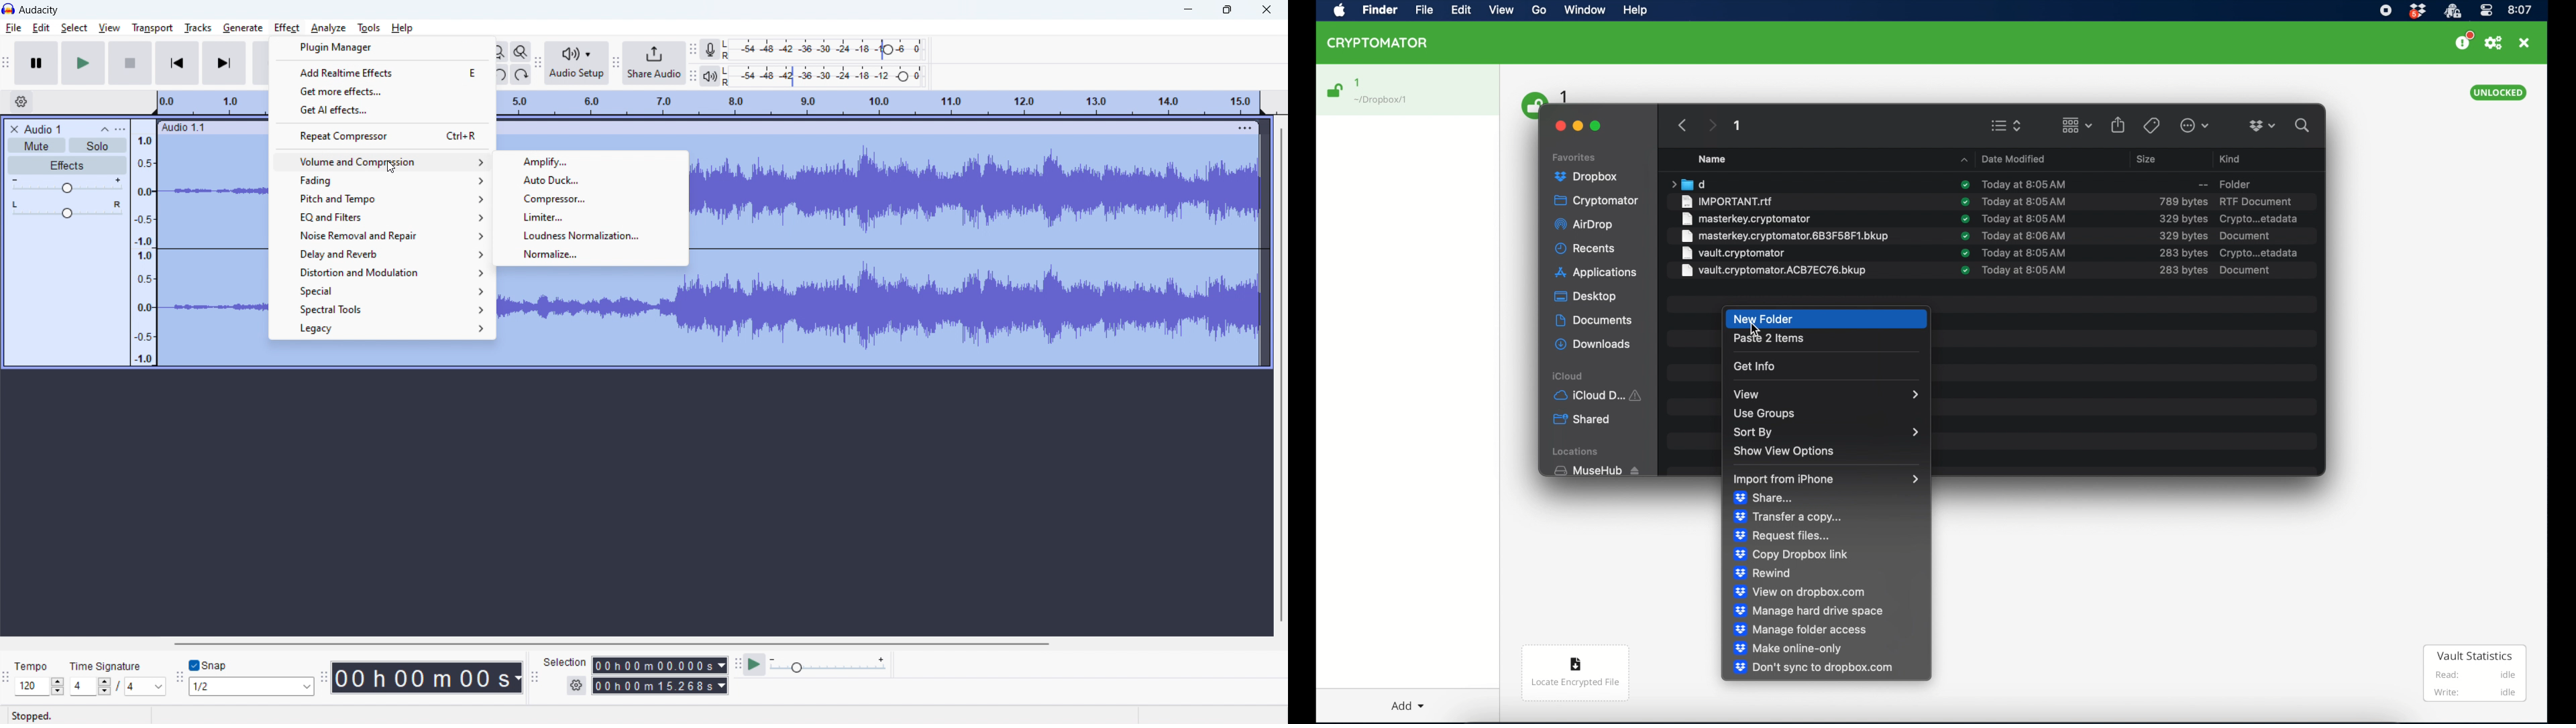 The image size is (2576, 728). Describe the element at coordinates (715, 48) in the screenshot. I see `recording meter` at that location.